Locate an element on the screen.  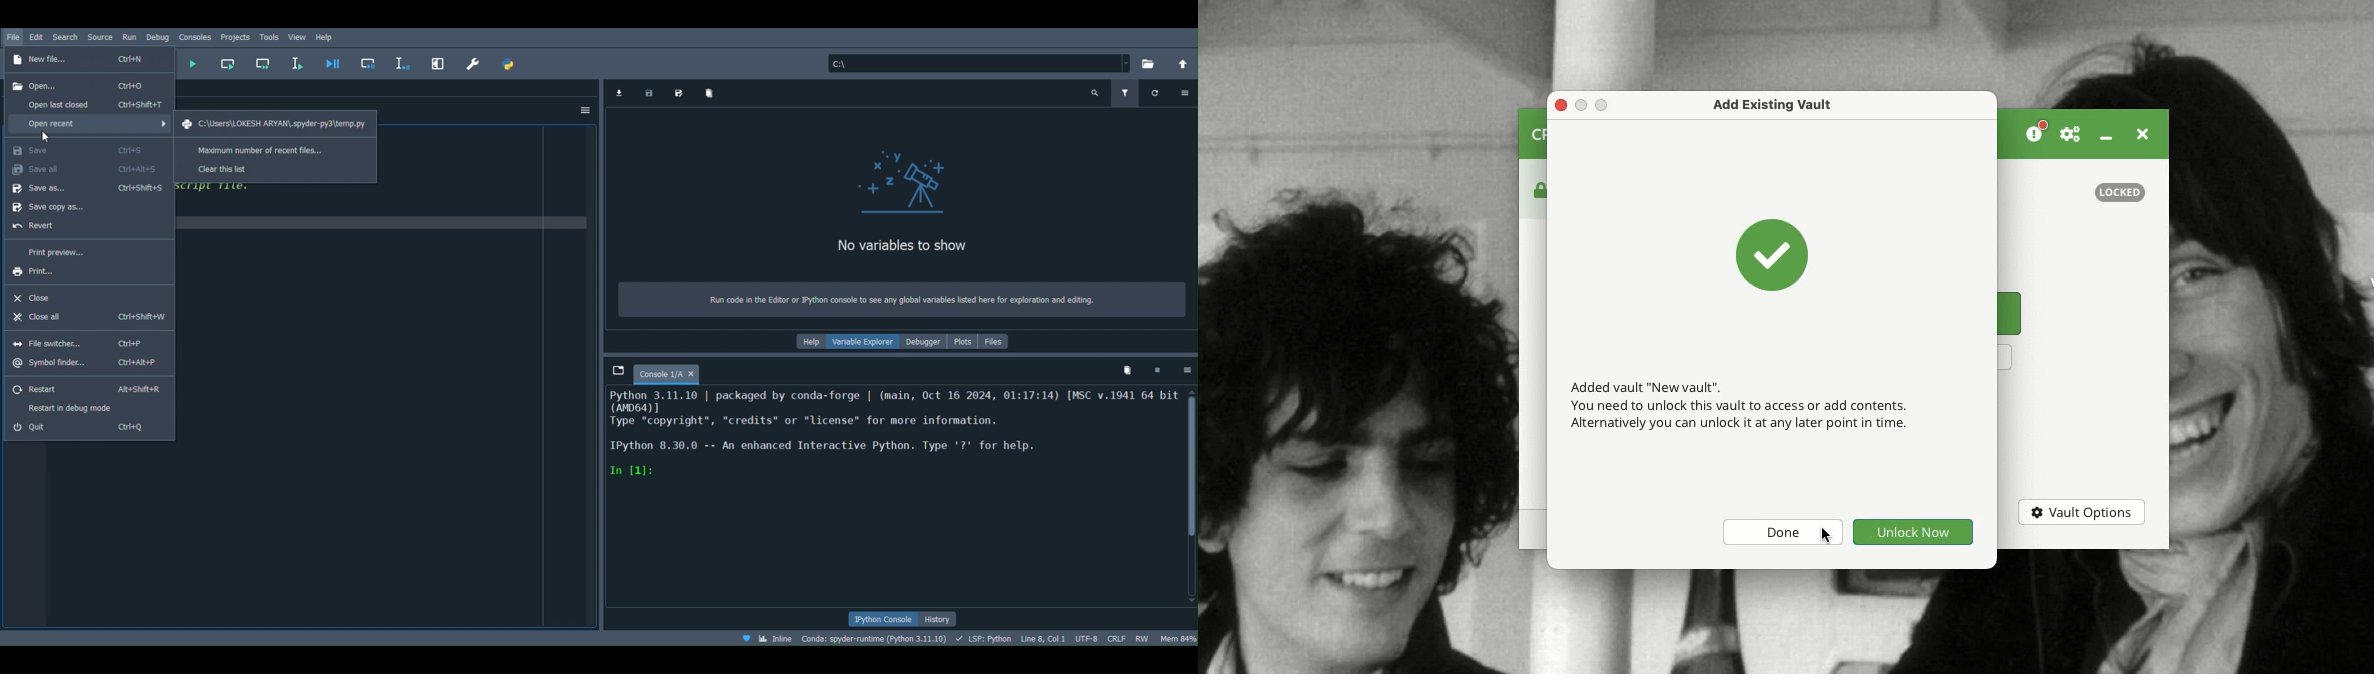
Save is located at coordinates (86, 149).